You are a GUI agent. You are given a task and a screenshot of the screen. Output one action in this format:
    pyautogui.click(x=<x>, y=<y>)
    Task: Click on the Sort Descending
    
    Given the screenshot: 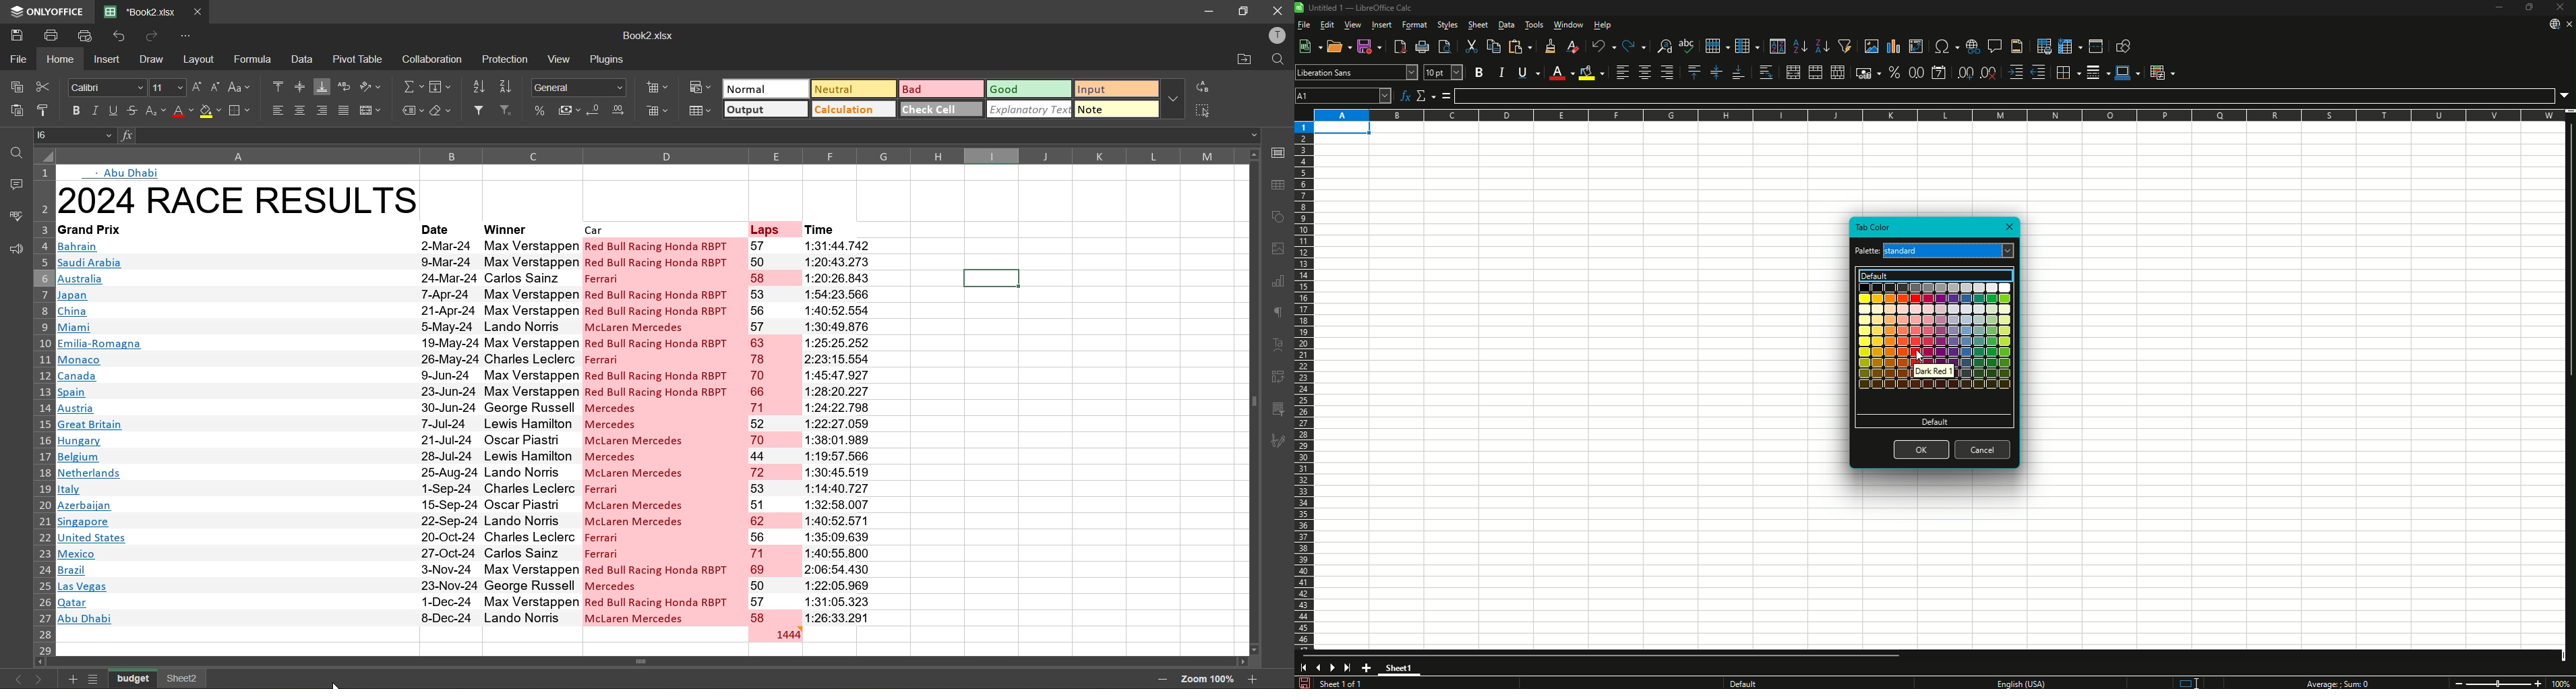 What is the action you would take?
    pyautogui.click(x=1824, y=46)
    